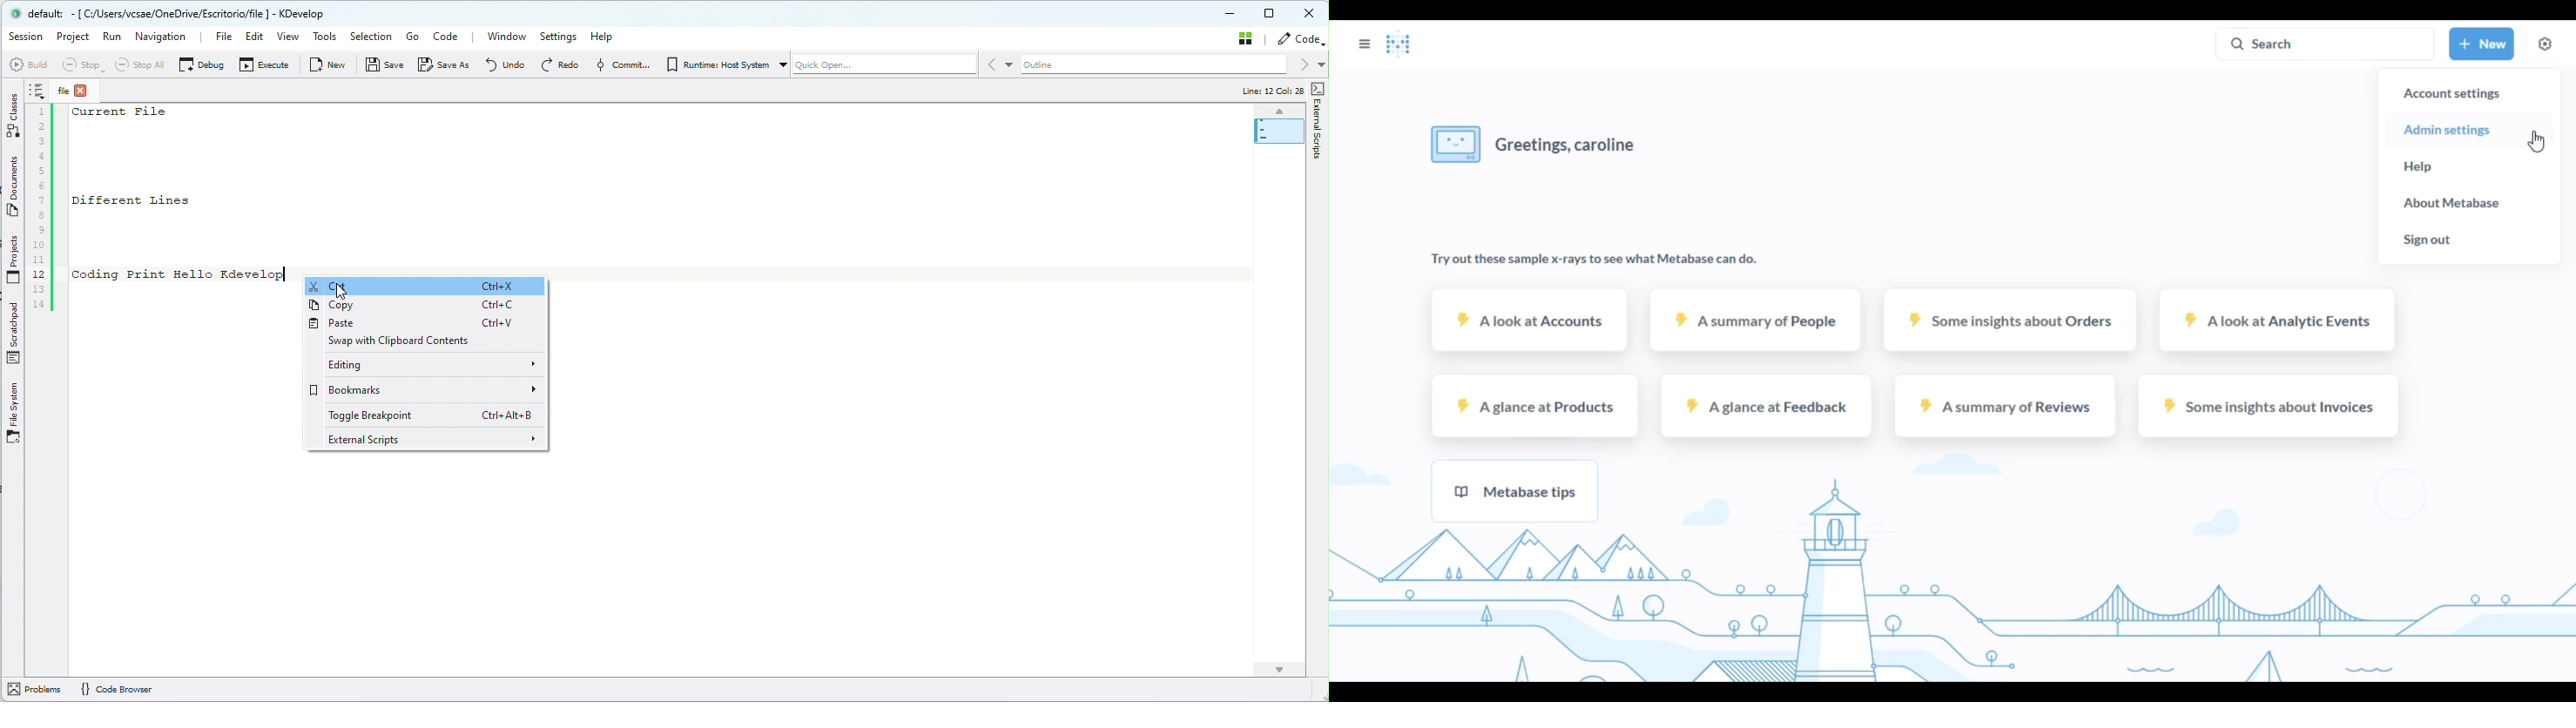 This screenshot has width=2576, height=728. I want to click on a summary of reviews, so click(2004, 406).